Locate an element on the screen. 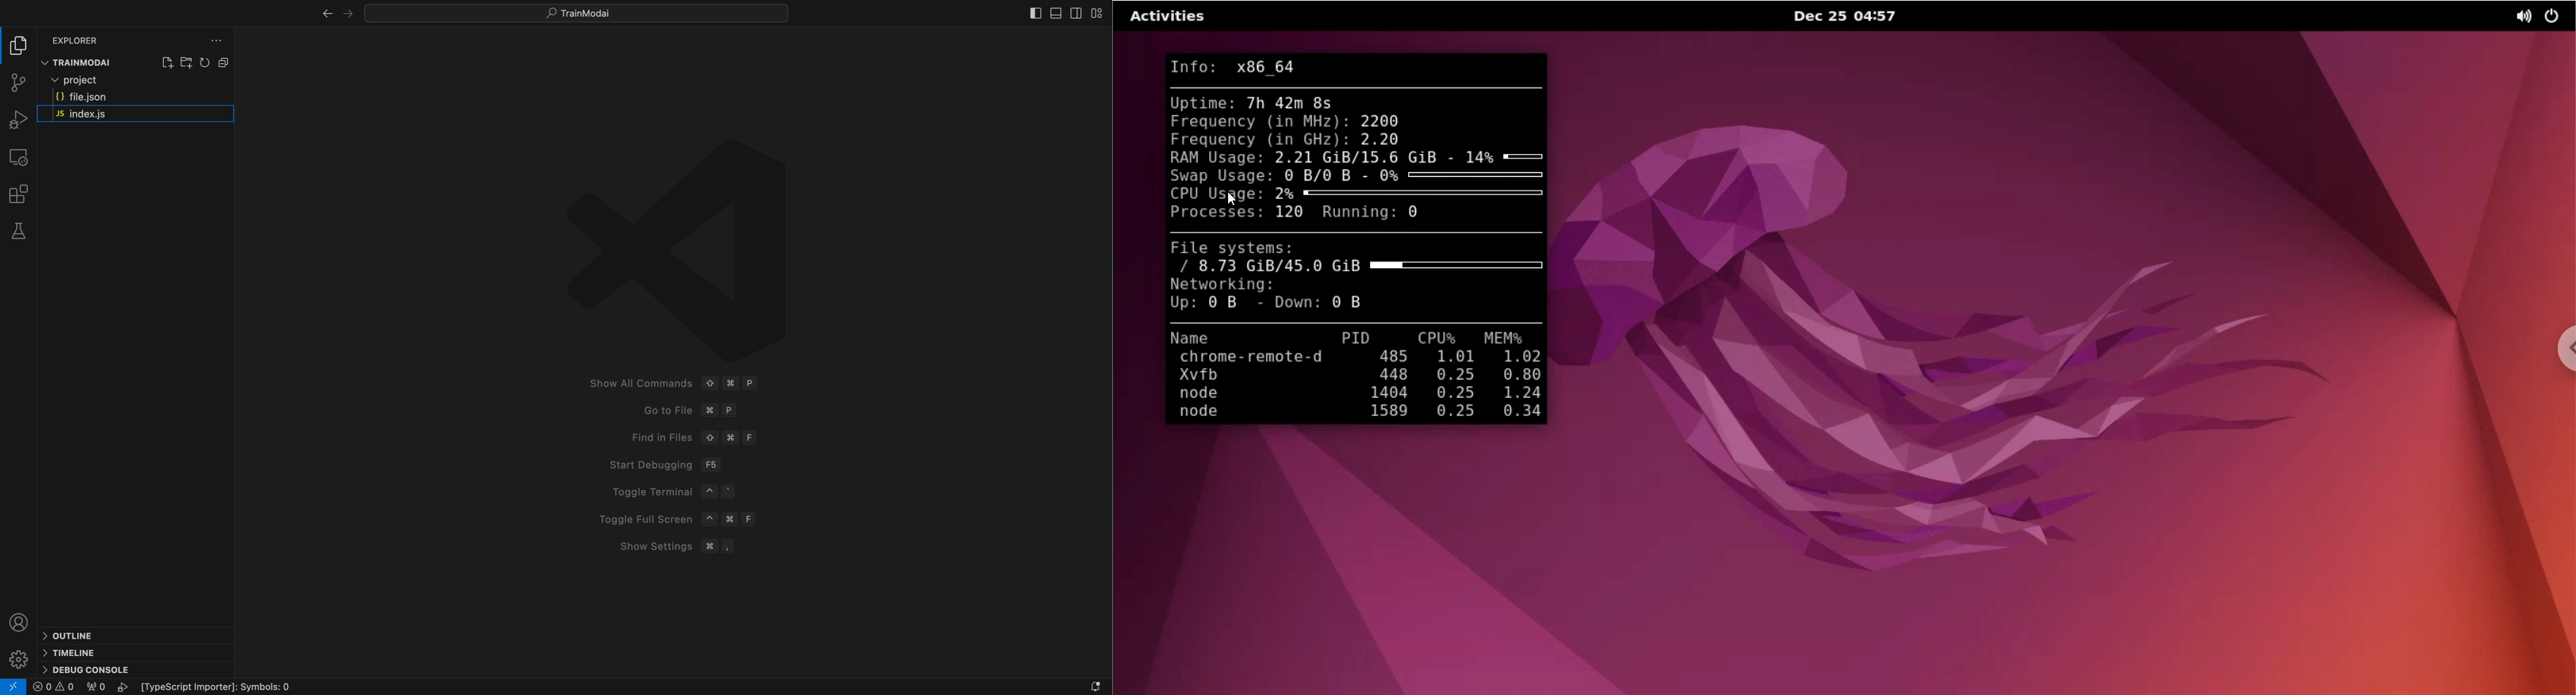  remote explorer  is located at coordinates (20, 157).